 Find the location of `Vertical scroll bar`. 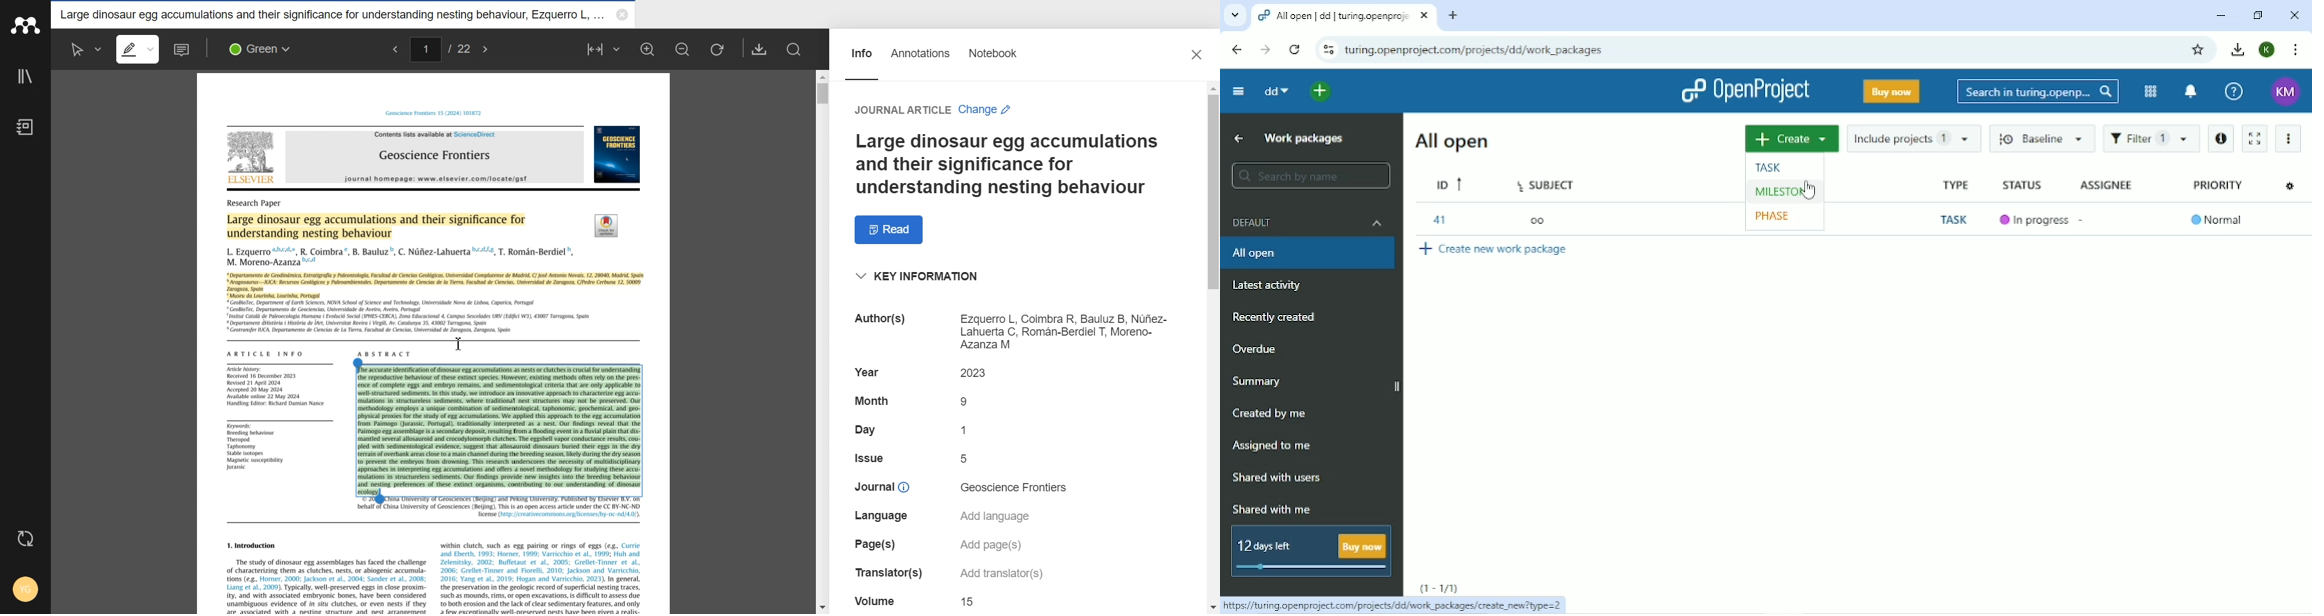

Vertical scroll bar is located at coordinates (824, 338).